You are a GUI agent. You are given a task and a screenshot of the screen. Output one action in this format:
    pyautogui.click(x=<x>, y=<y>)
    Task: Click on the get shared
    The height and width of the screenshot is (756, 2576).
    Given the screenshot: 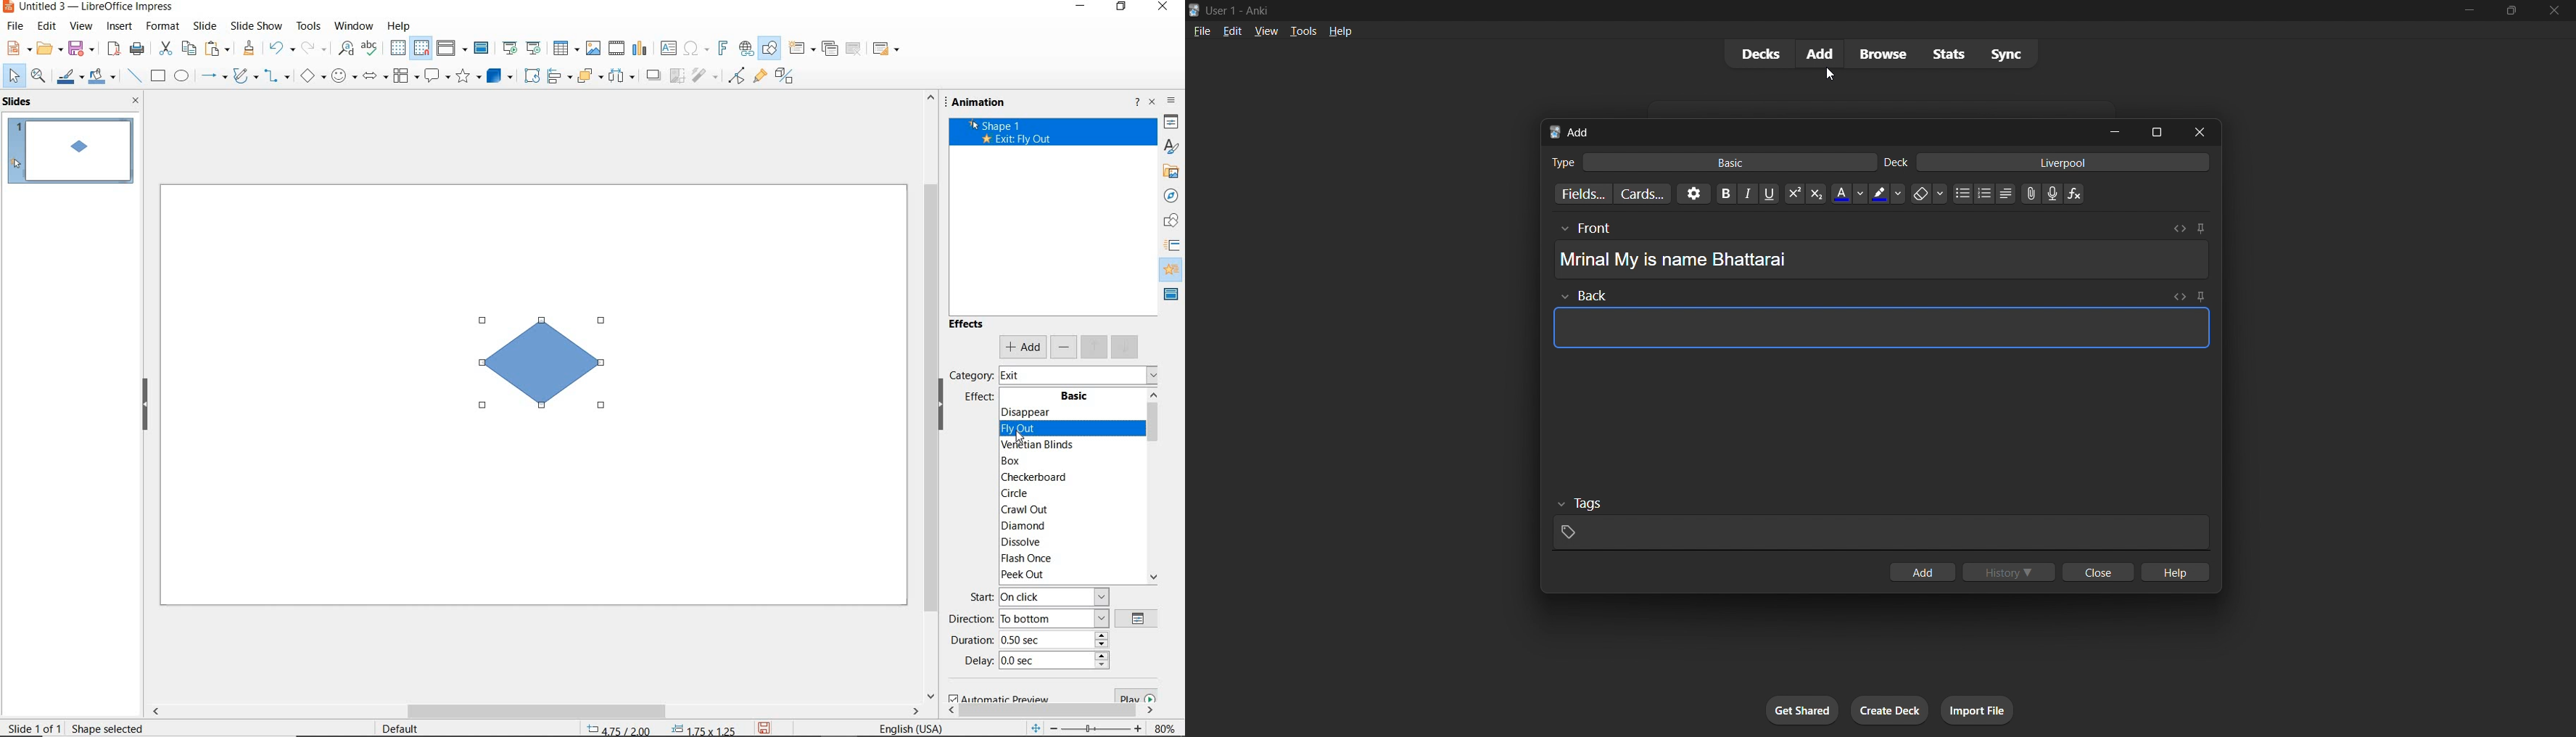 What is the action you would take?
    pyautogui.click(x=1797, y=711)
    